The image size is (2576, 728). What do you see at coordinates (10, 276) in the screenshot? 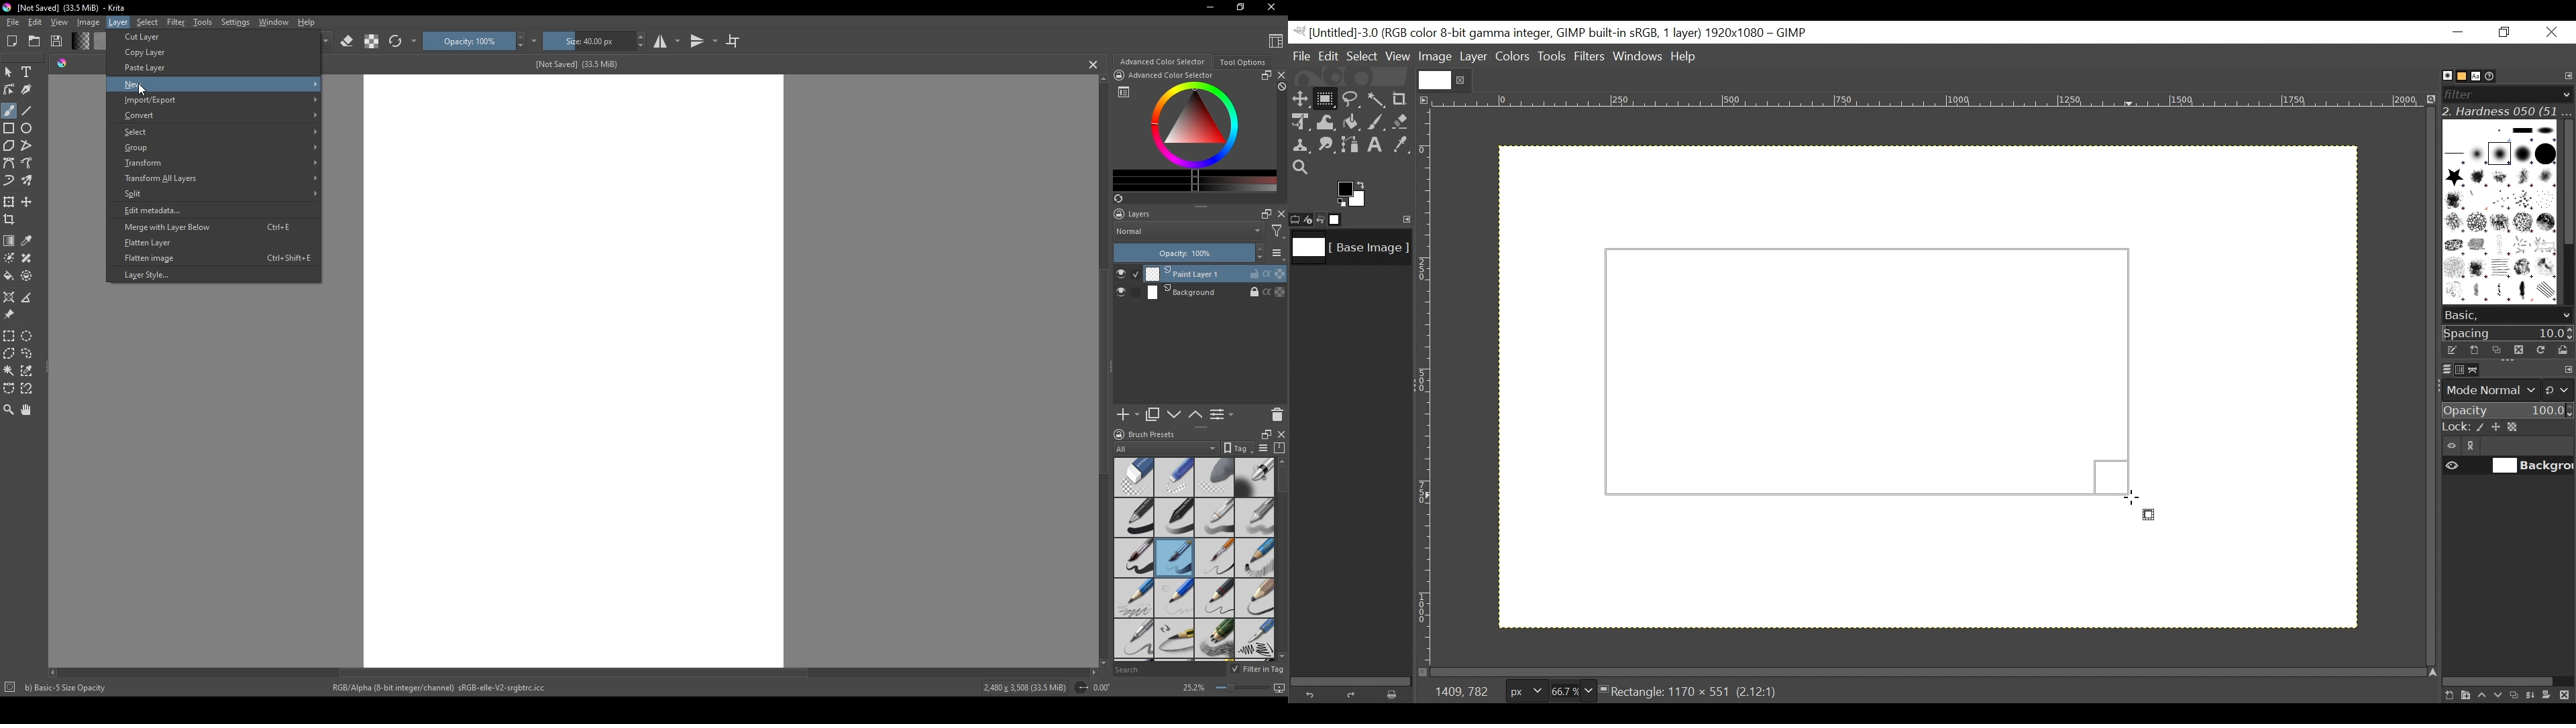
I see `bucket fill` at bounding box center [10, 276].